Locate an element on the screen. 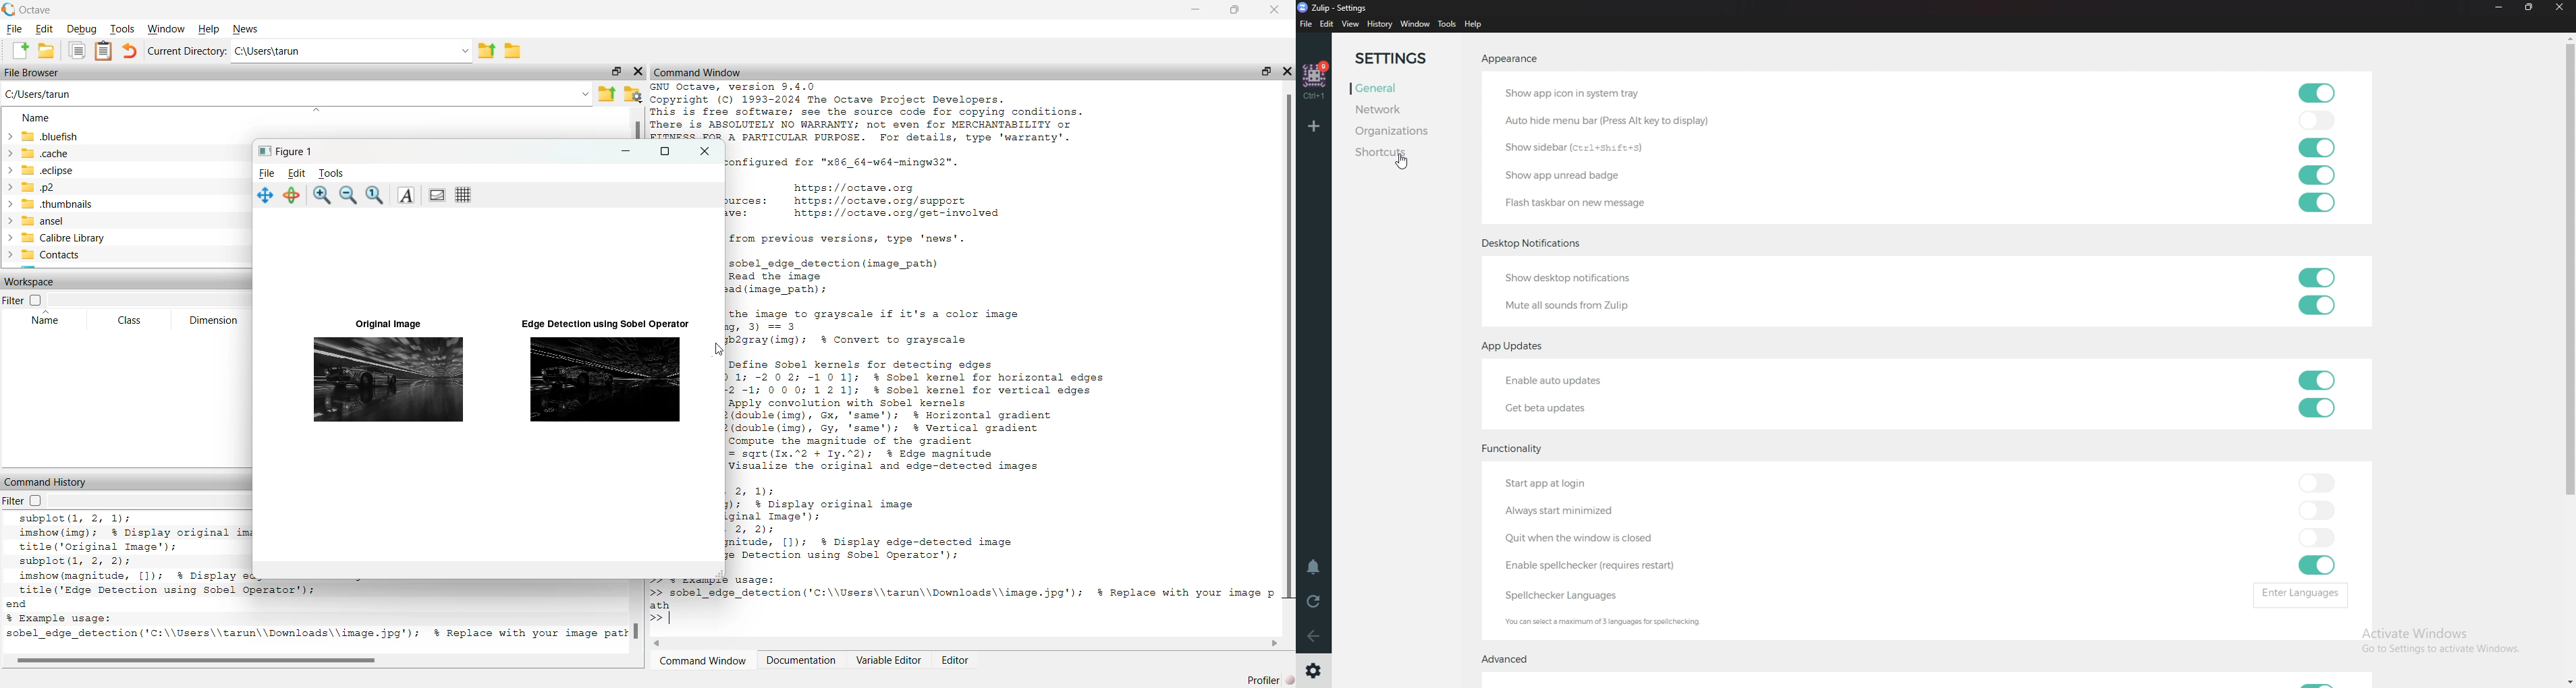 This screenshot has width=2576, height=700. undo is located at coordinates (129, 51).